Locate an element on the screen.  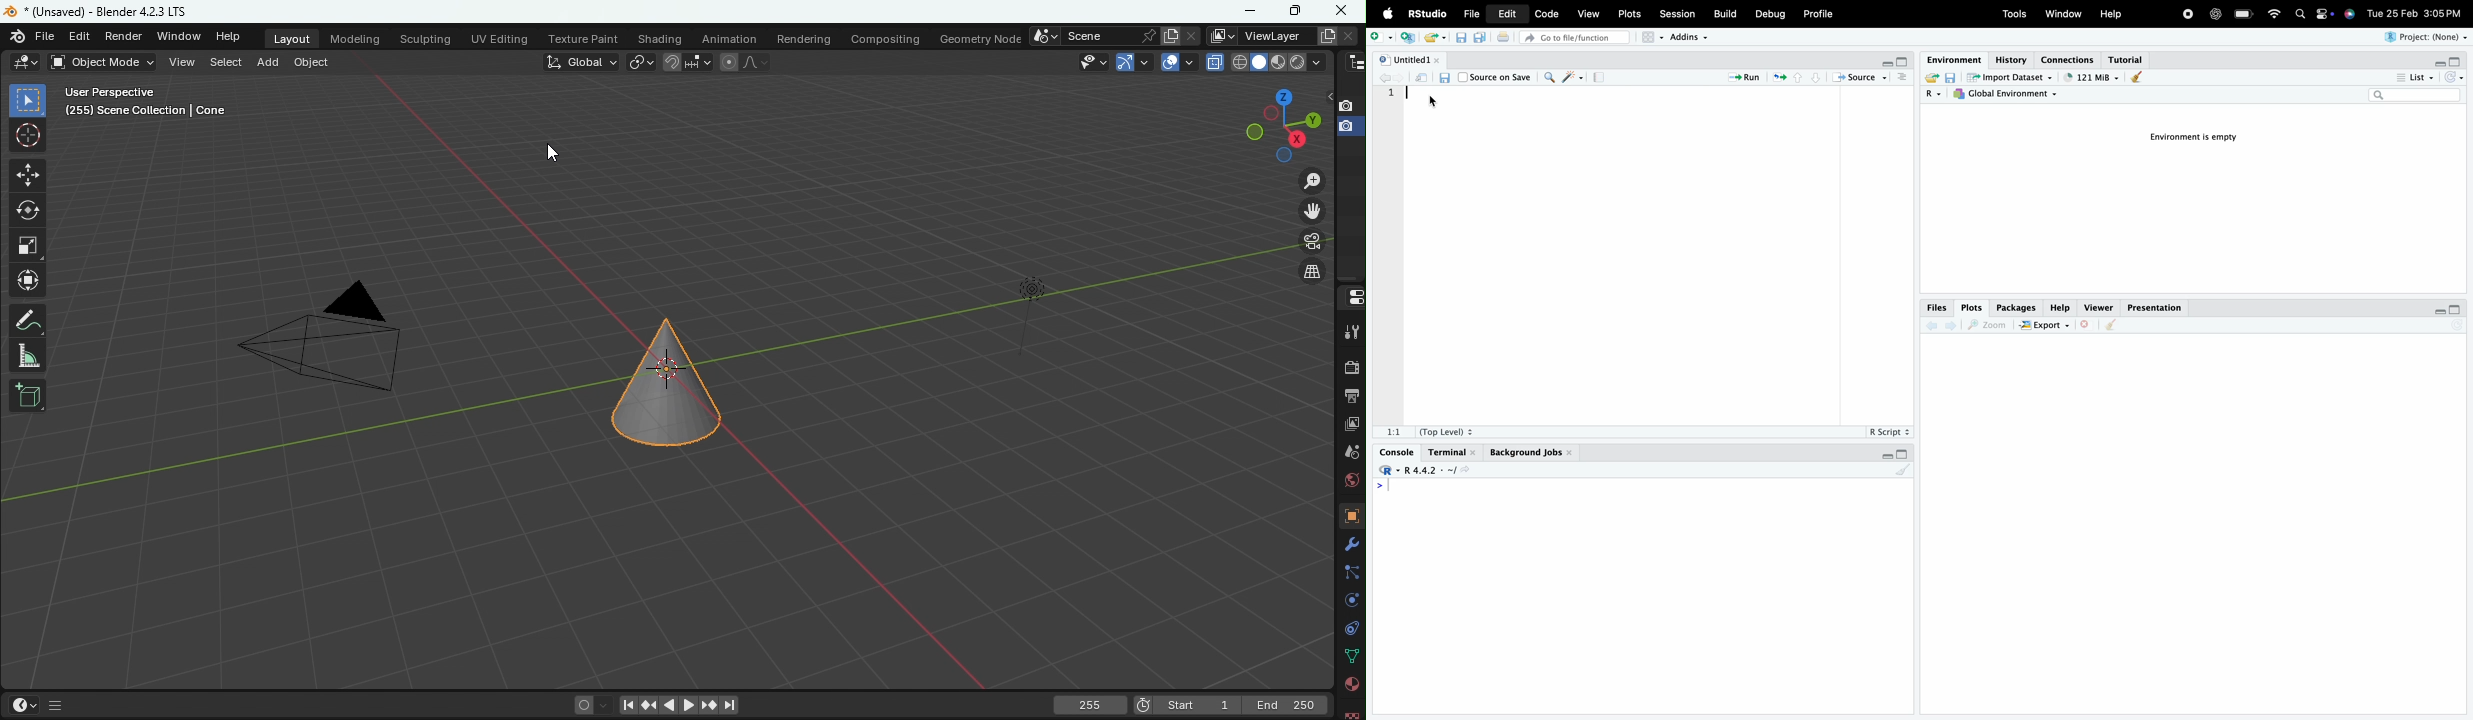
Save current document (Ctrl + S) is located at coordinates (1461, 38).